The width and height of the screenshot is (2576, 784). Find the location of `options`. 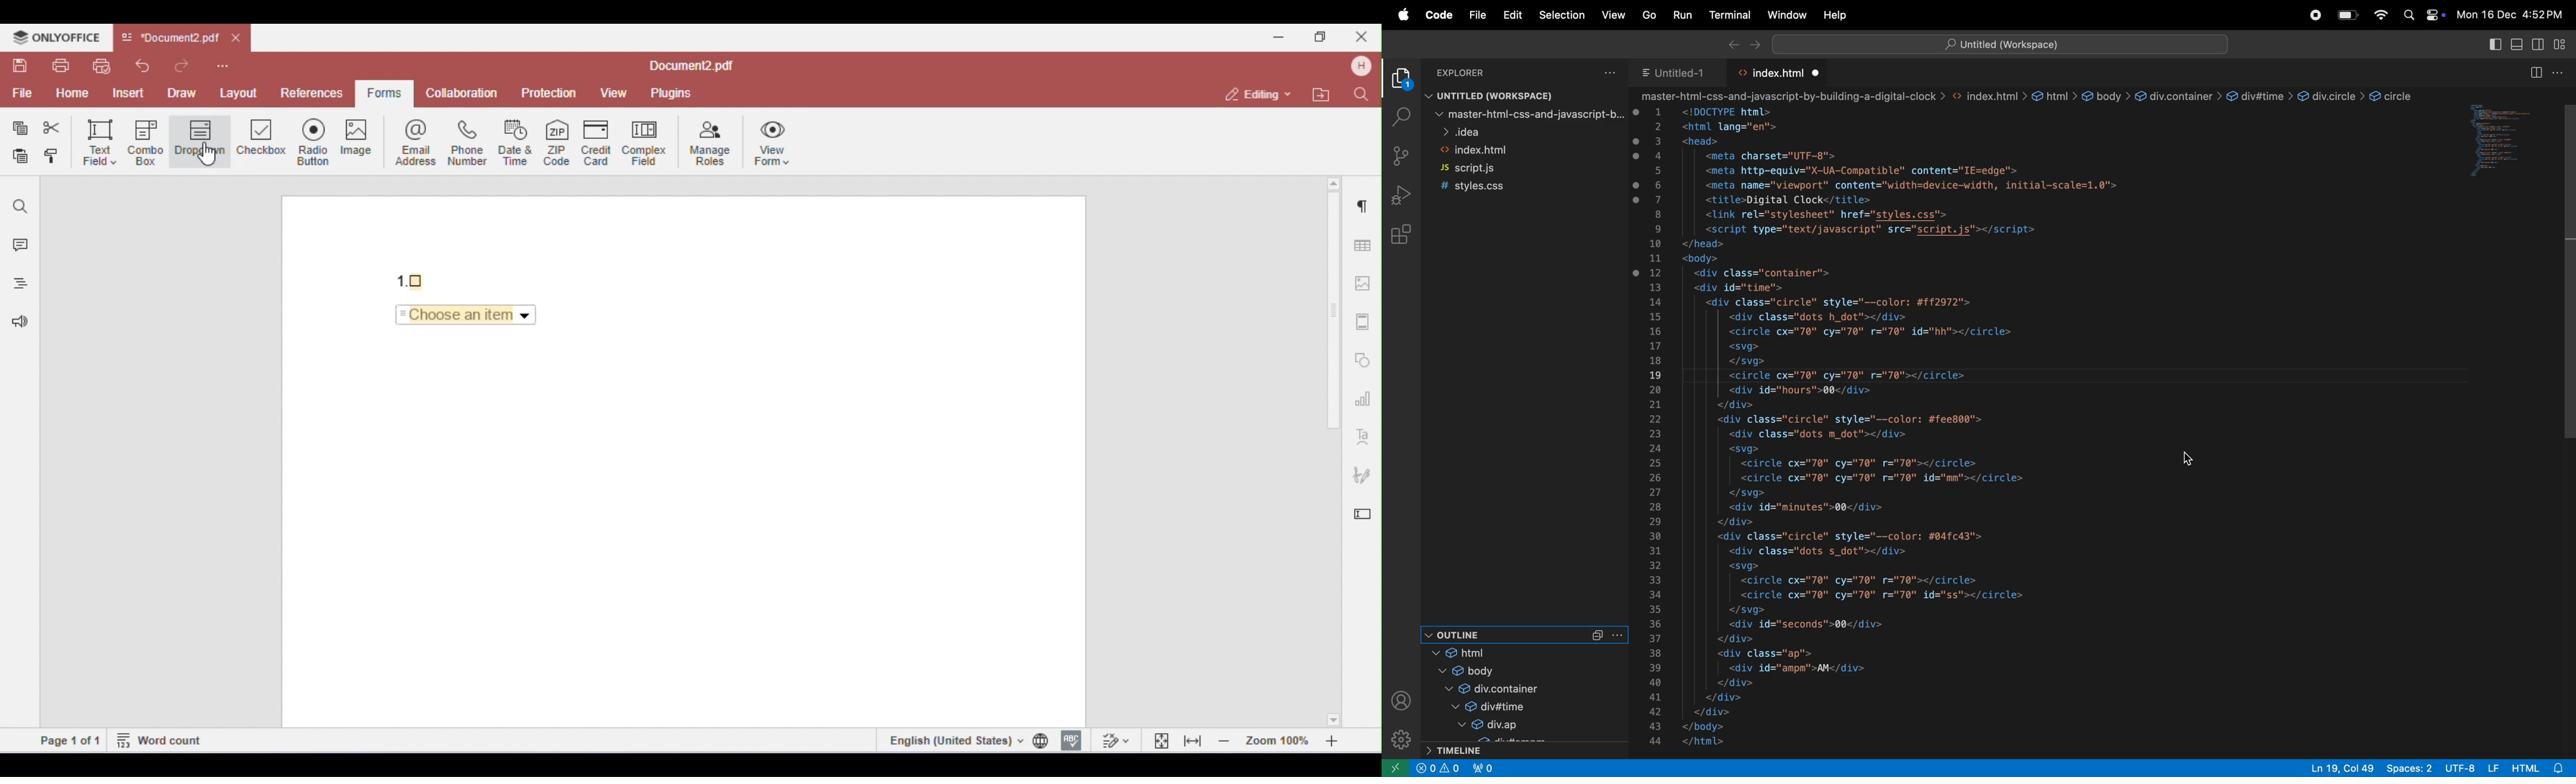

options is located at coordinates (2564, 72).